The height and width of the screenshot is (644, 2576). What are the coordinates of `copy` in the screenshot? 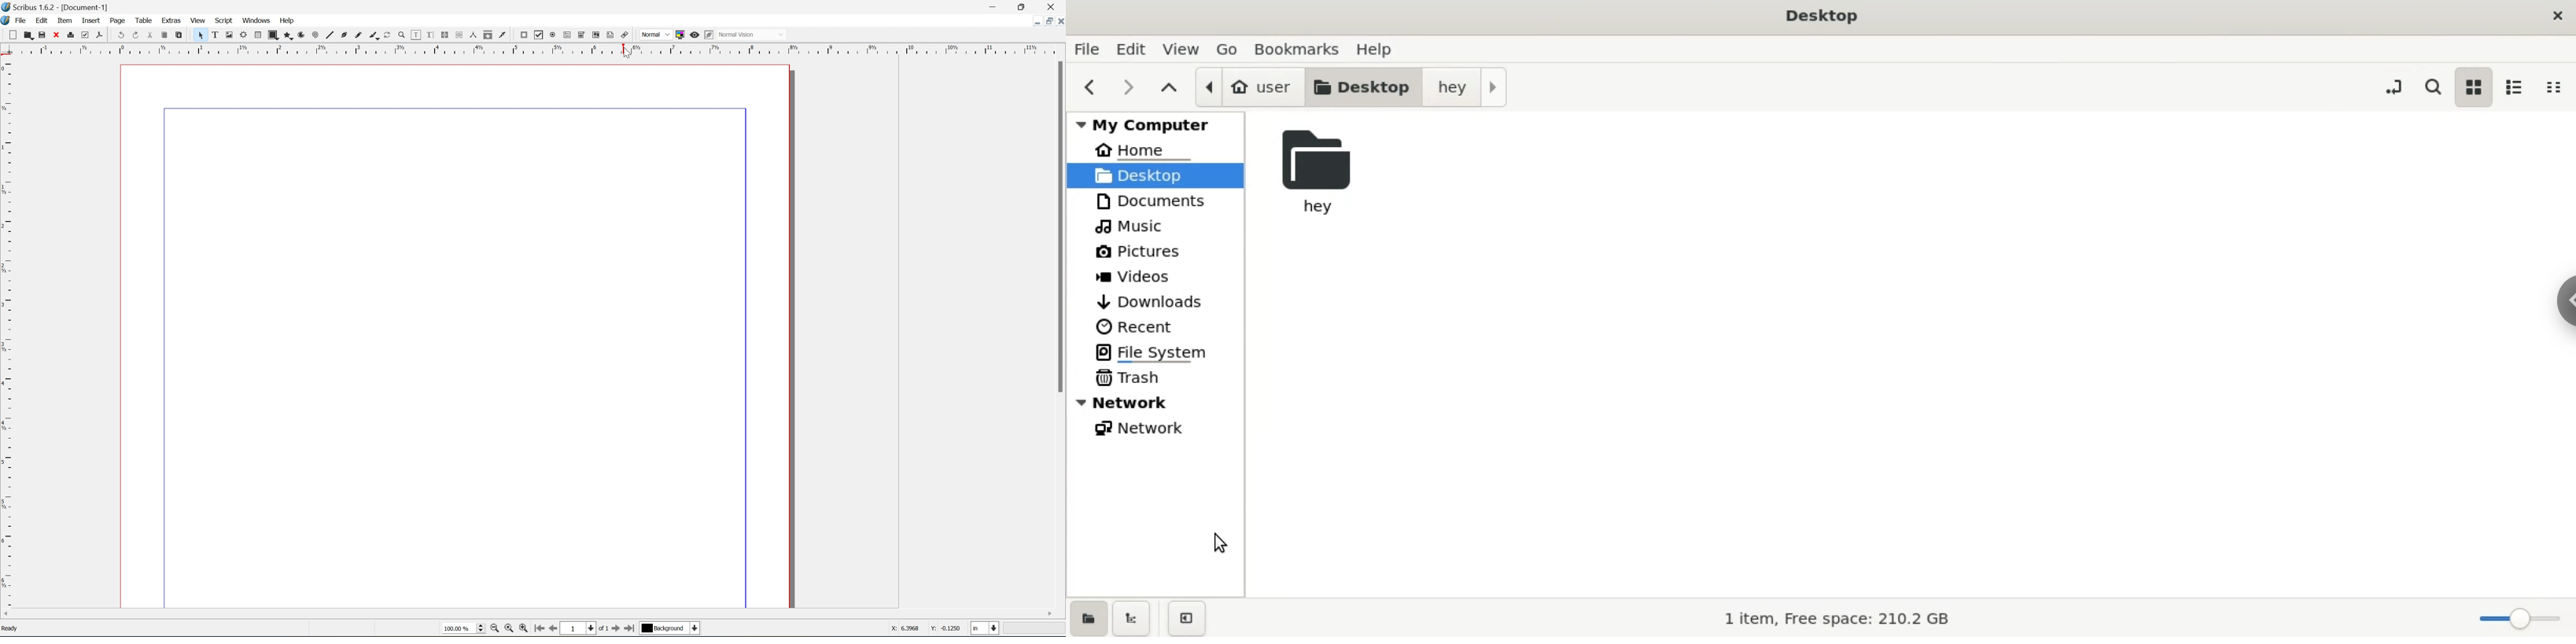 It's located at (165, 35).